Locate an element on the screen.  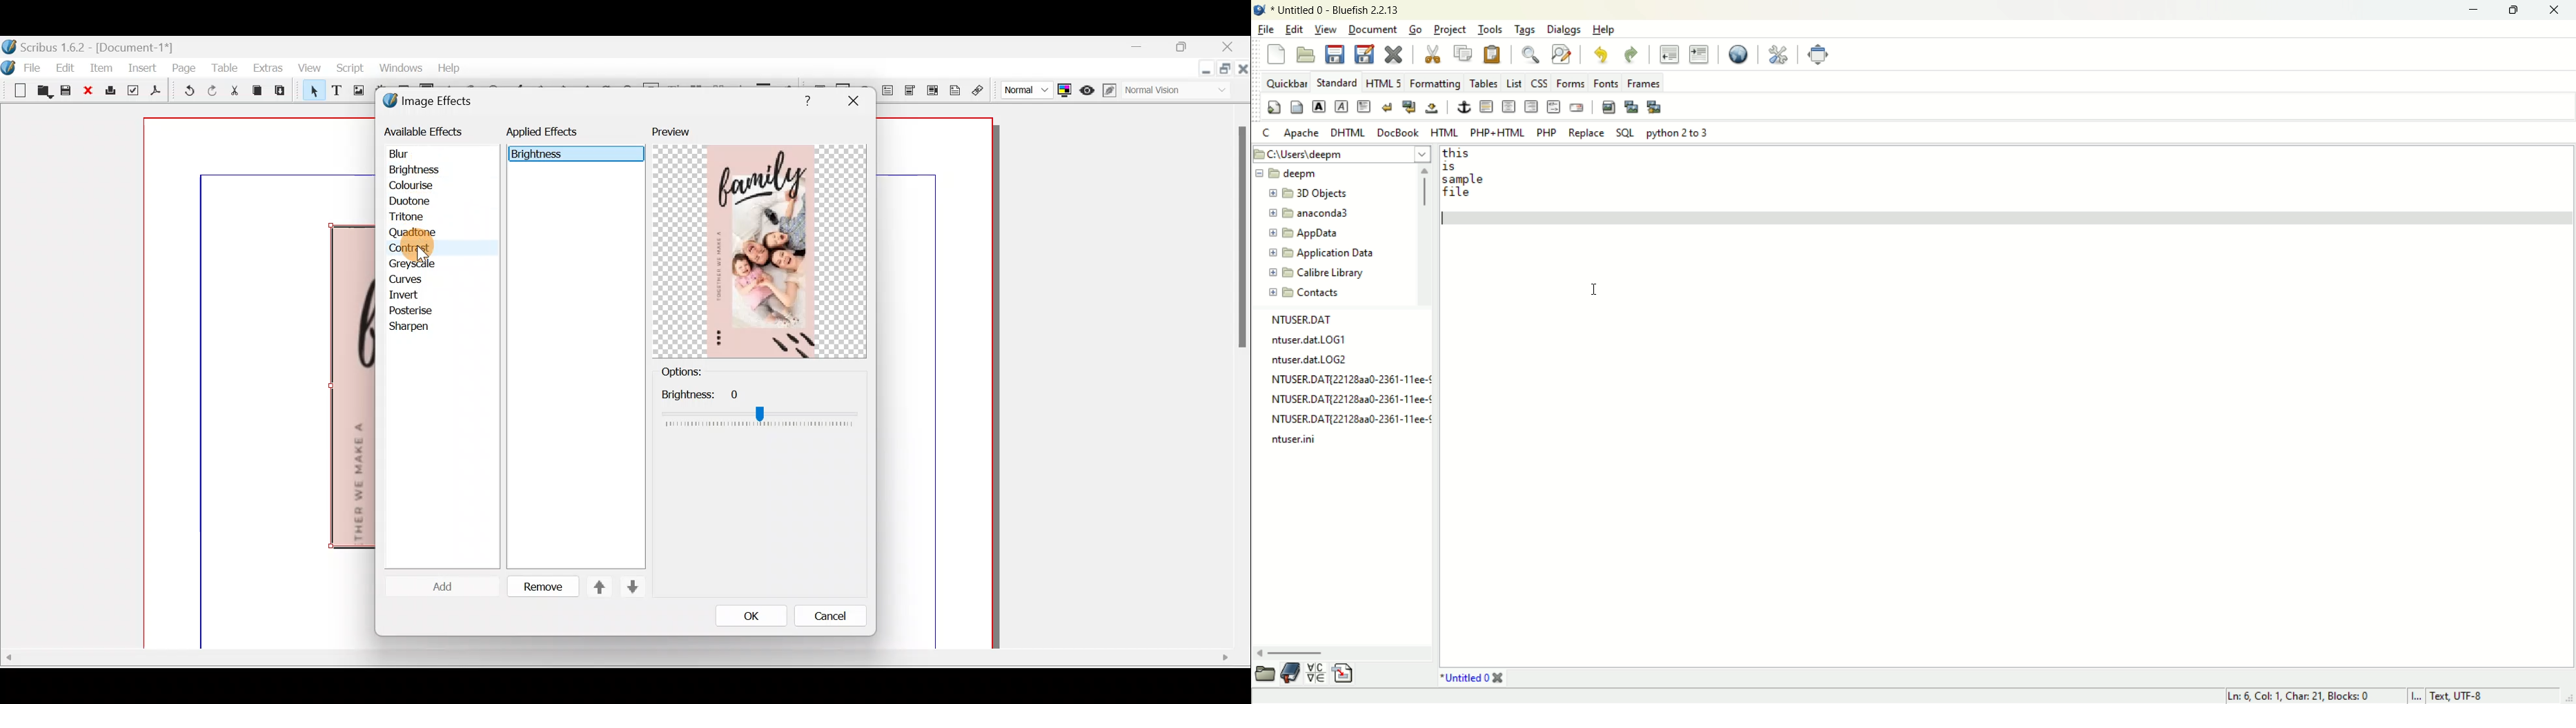
apache is located at coordinates (1300, 134).